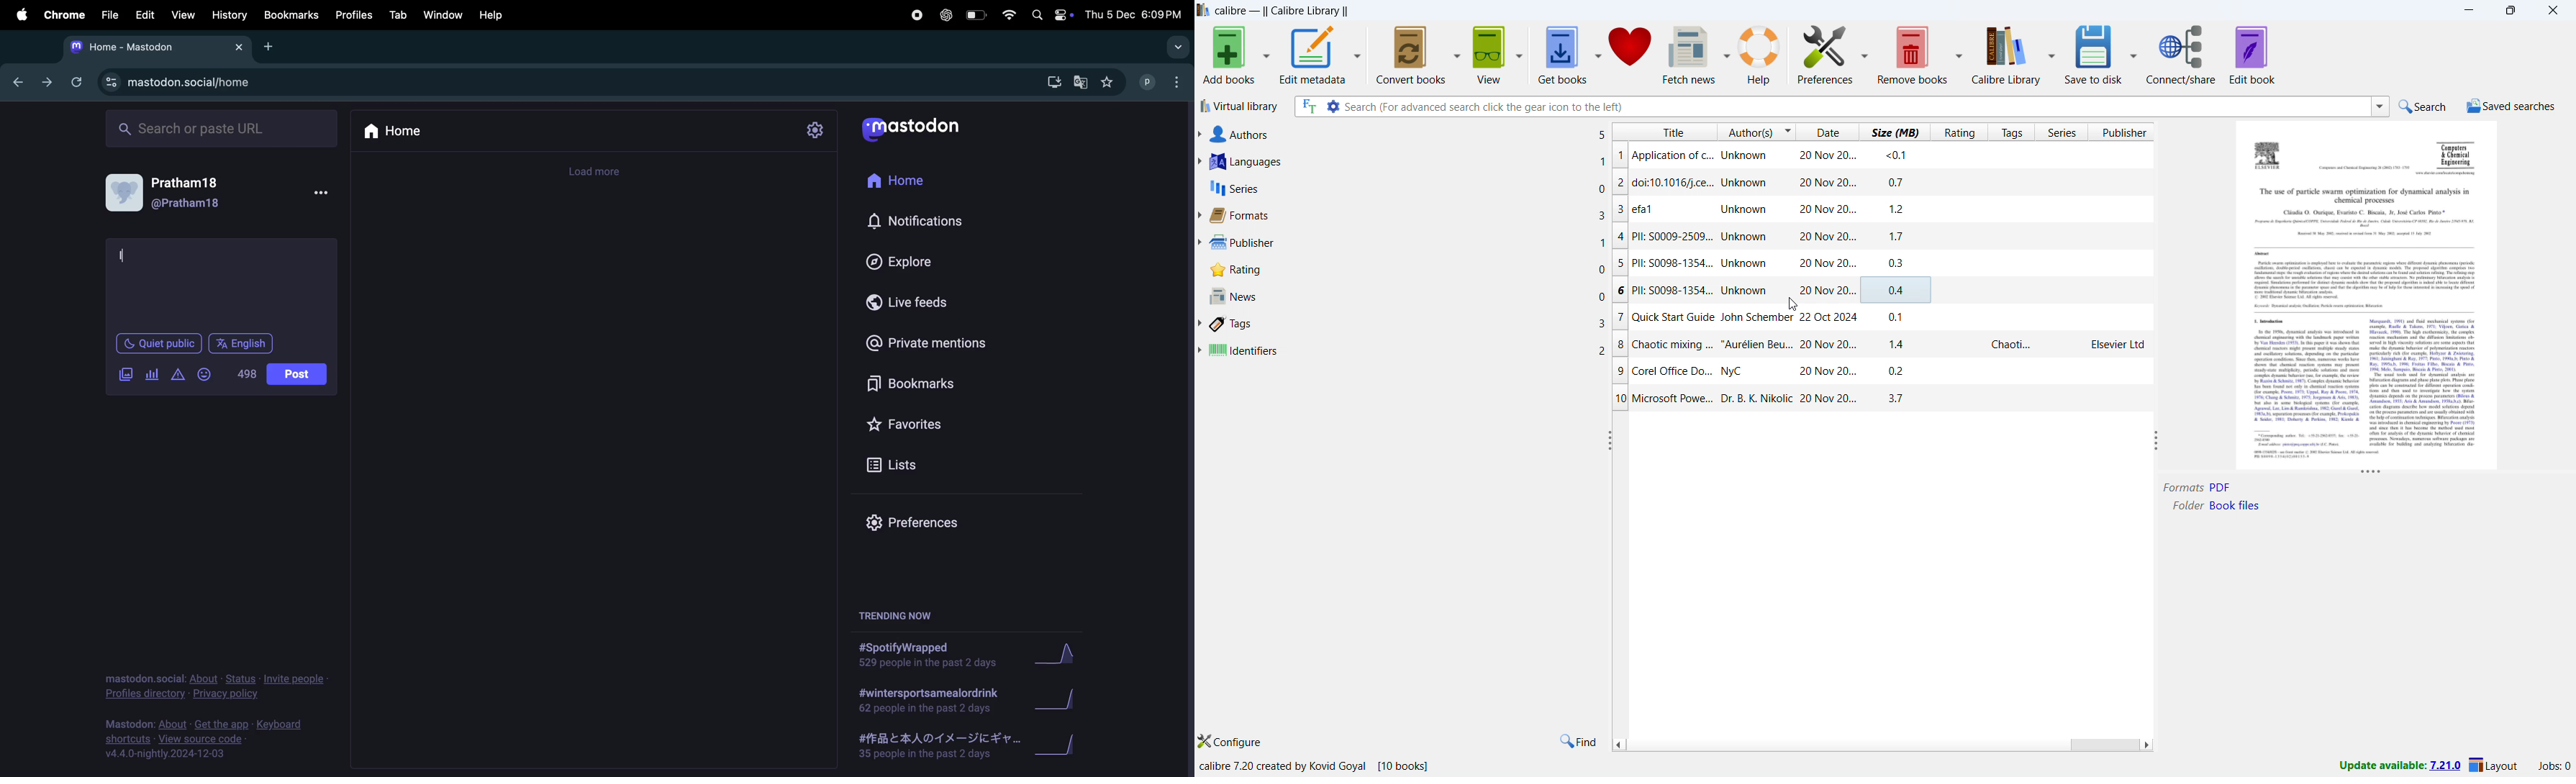  What do you see at coordinates (1282, 768) in the screenshot?
I see `calibre 7.20 created by kovid Goyal` at bounding box center [1282, 768].